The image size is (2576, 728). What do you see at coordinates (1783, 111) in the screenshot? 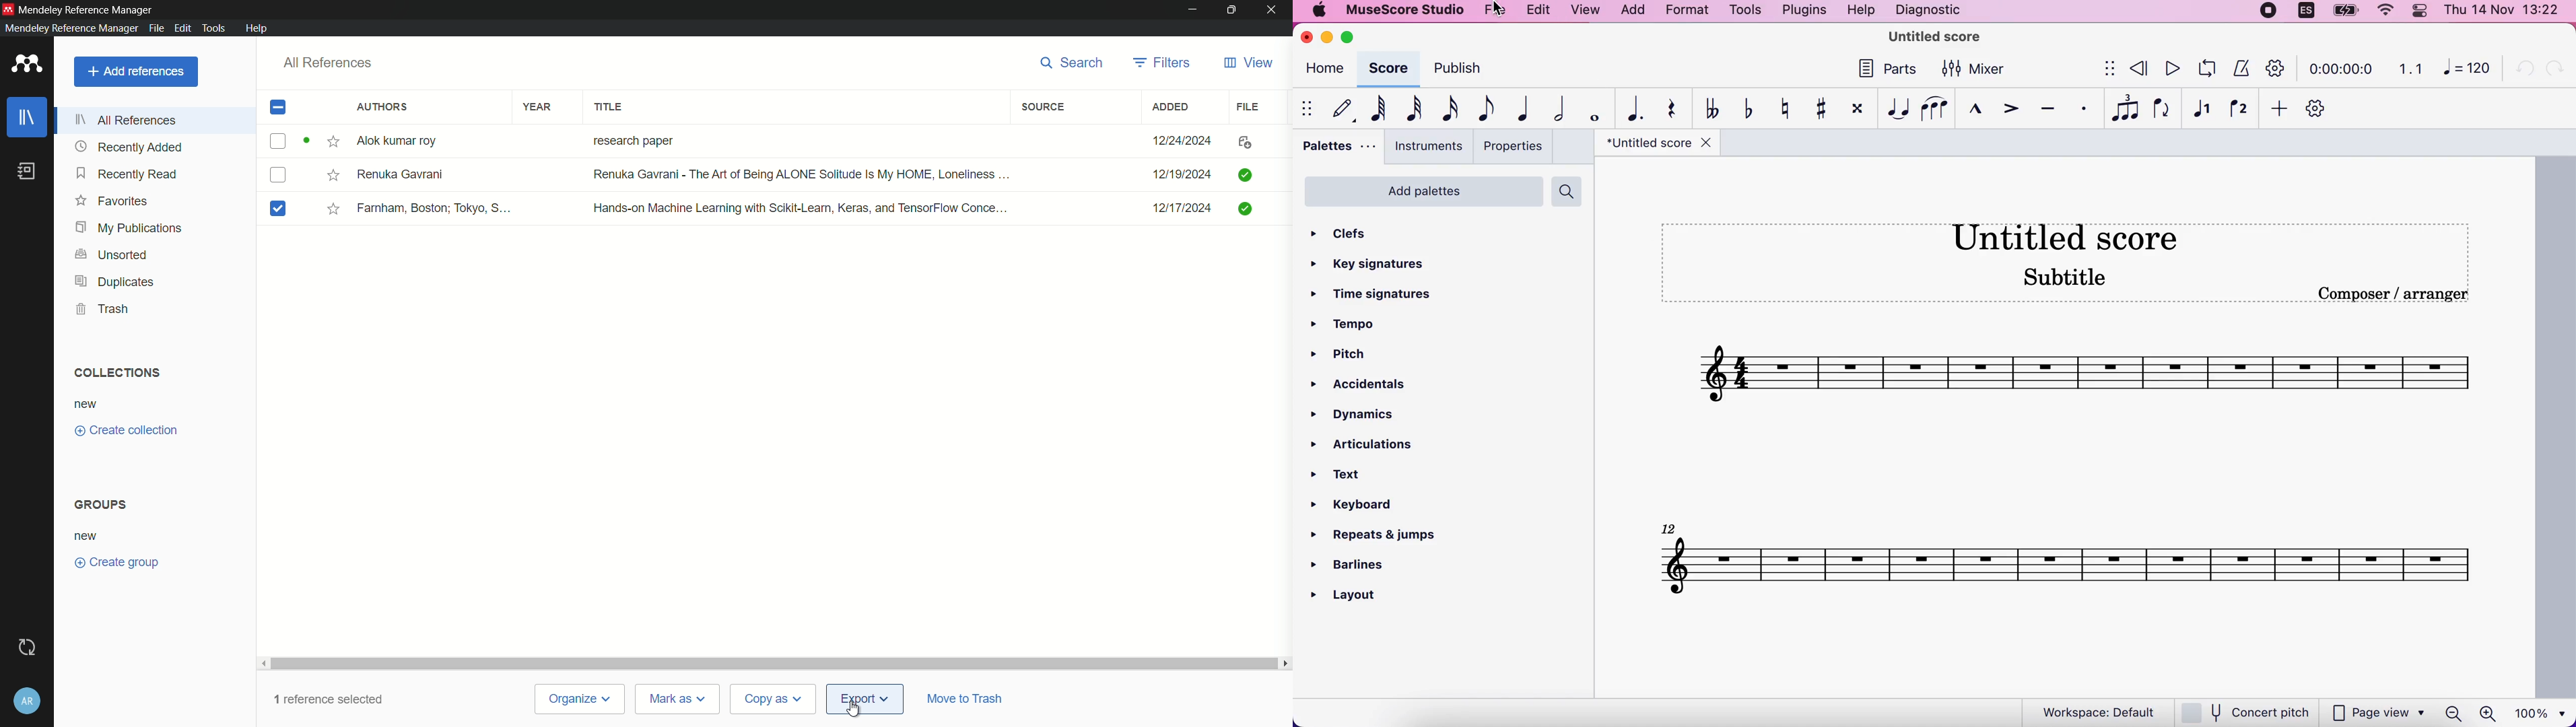
I see `toggle natural` at bounding box center [1783, 111].